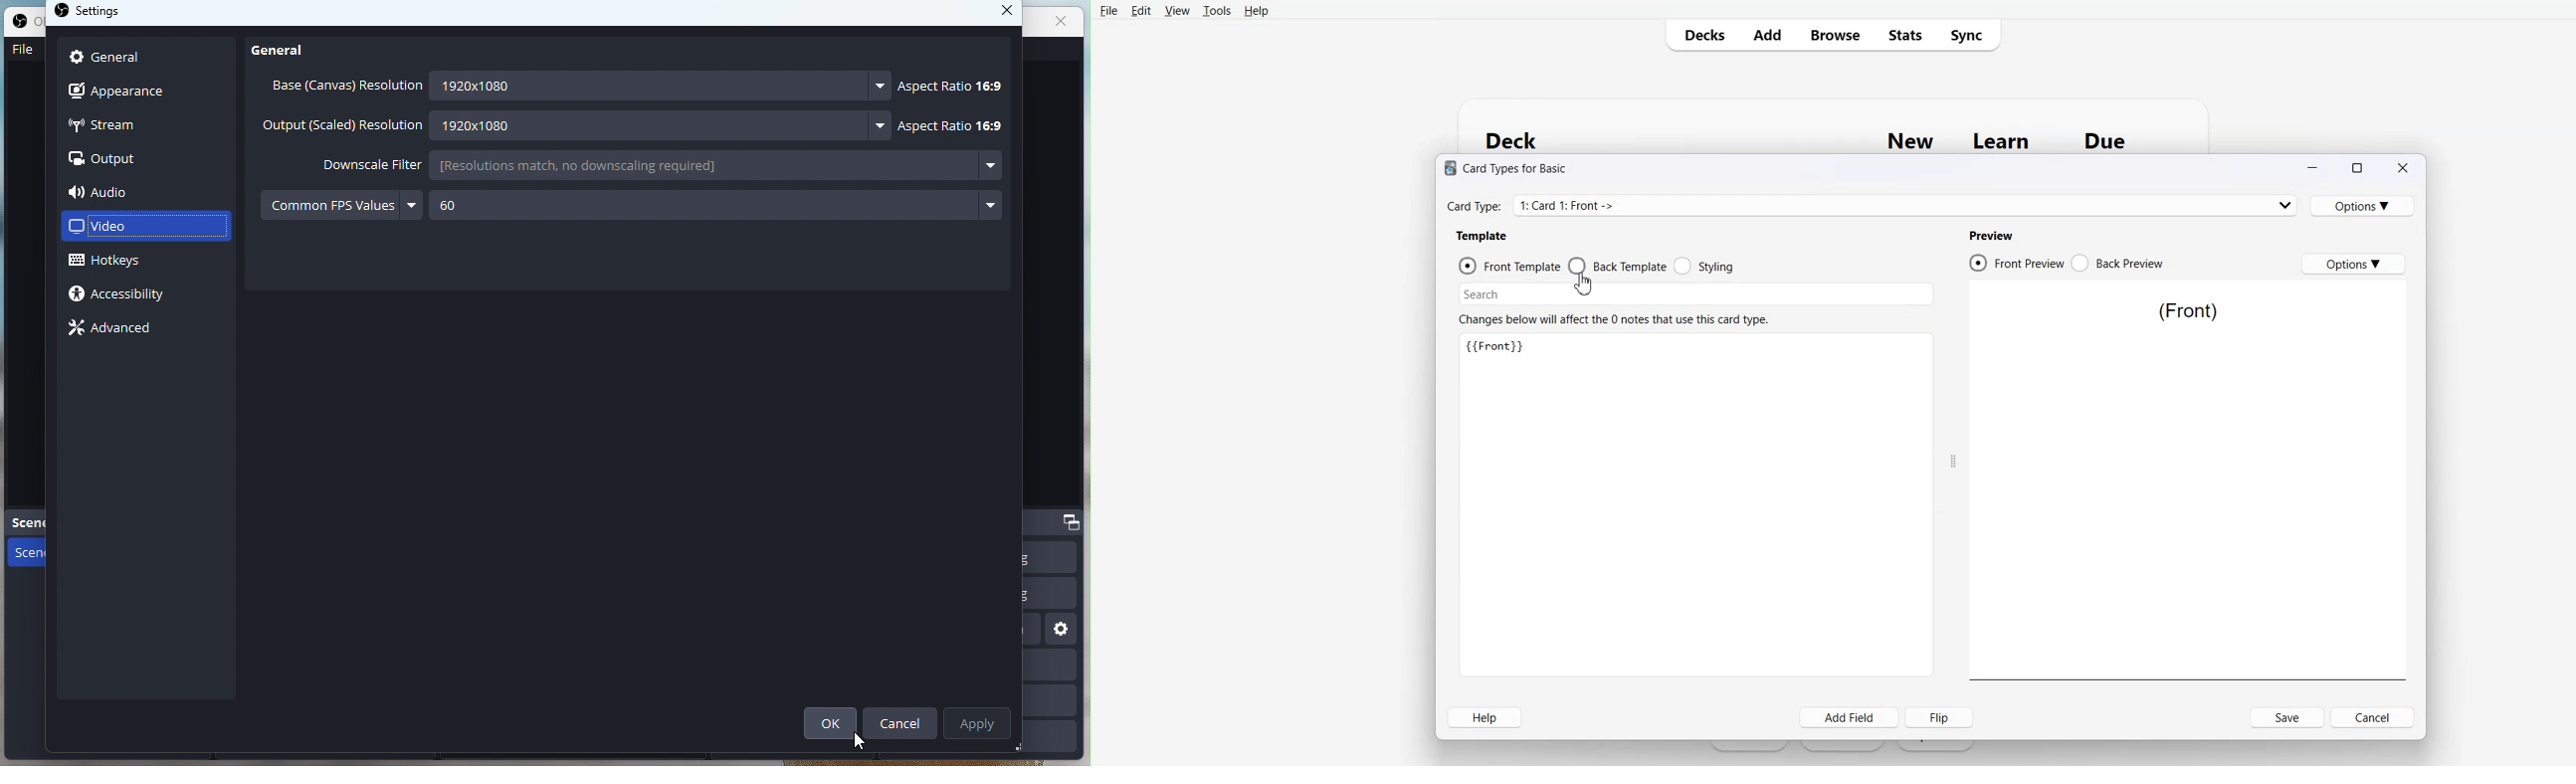 Image resolution: width=2576 pixels, height=784 pixels. Describe the element at coordinates (2356, 169) in the screenshot. I see `Maximize` at that location.